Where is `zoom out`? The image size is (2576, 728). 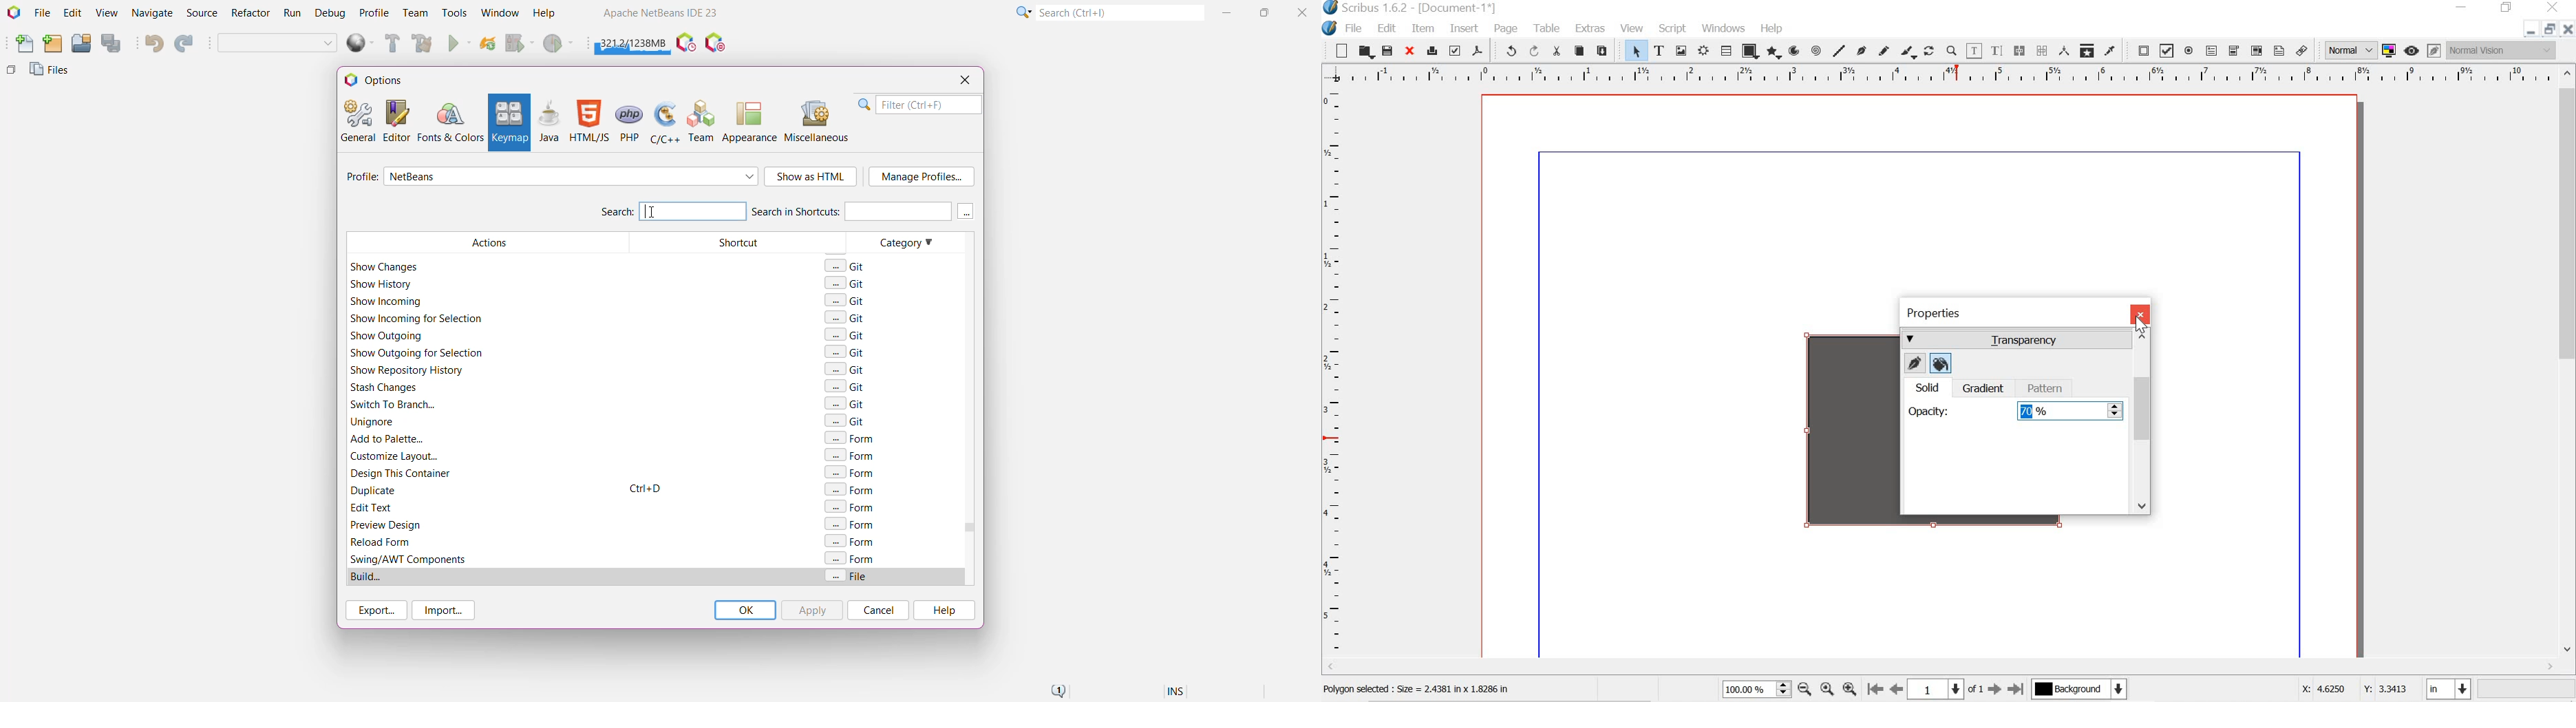 zoom out is located at coordinates (1804, 690).